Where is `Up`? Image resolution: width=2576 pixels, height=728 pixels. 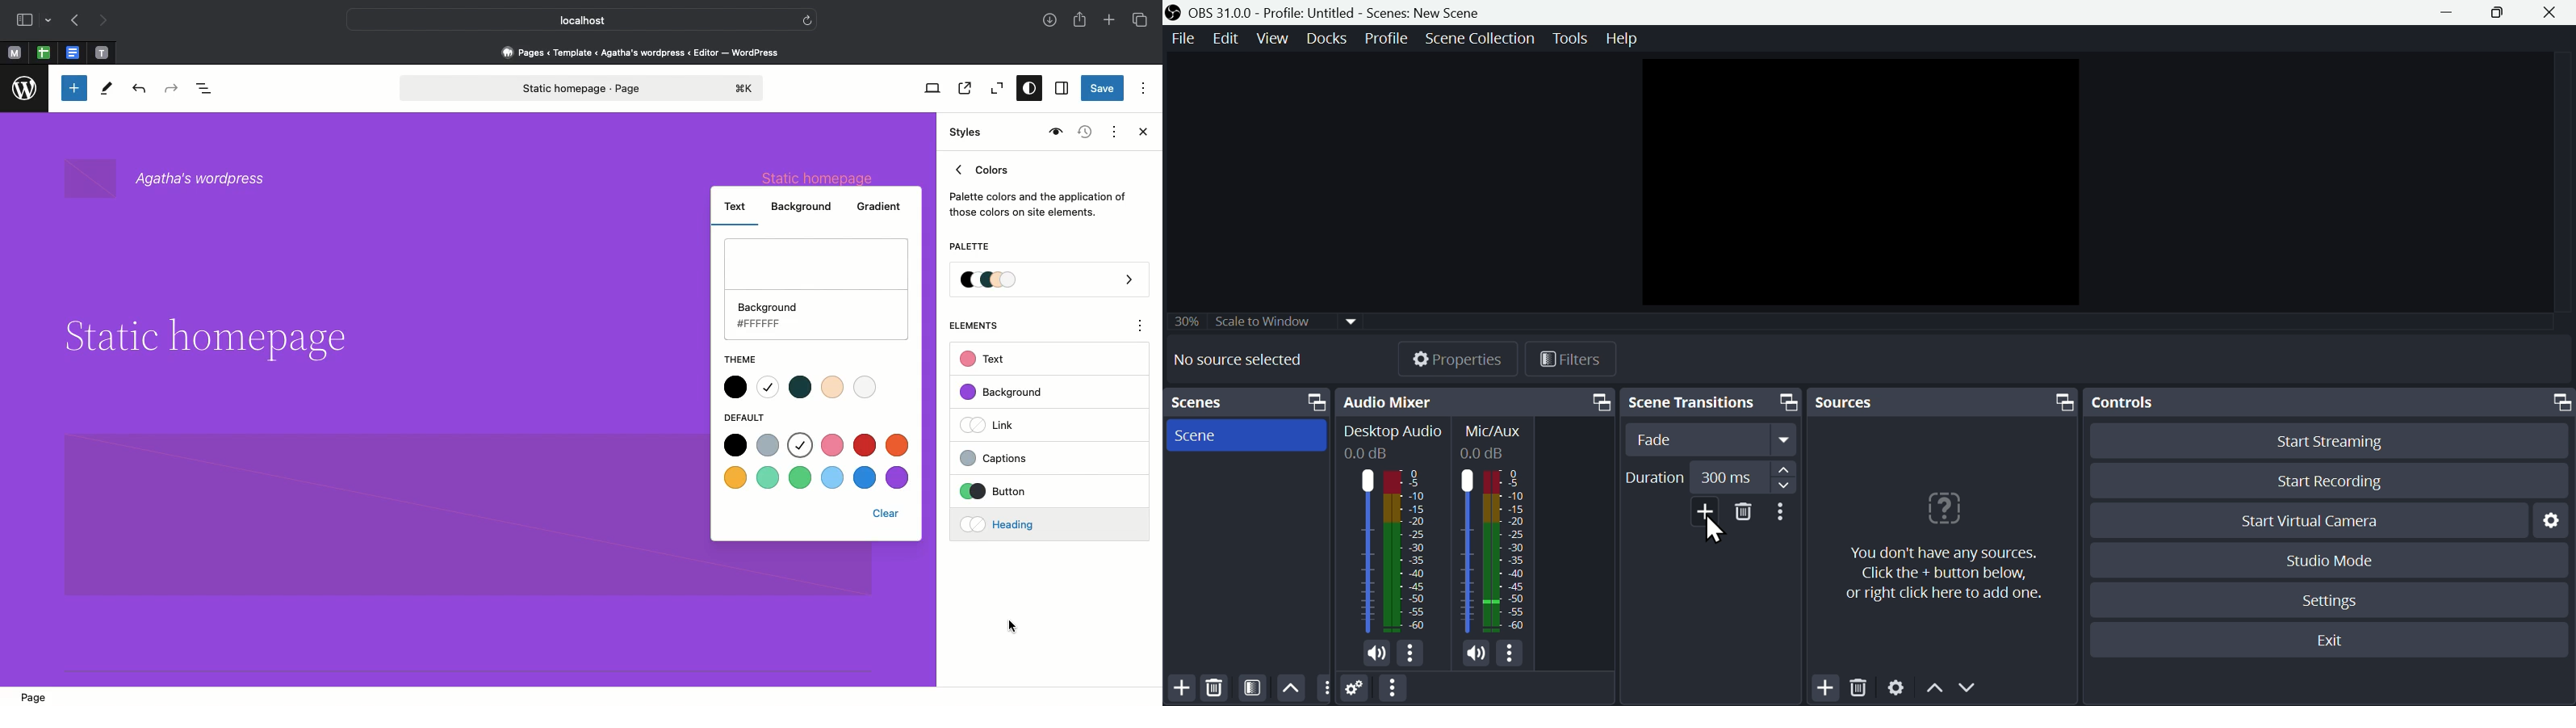 Up is located at coordinates (1291, 687).